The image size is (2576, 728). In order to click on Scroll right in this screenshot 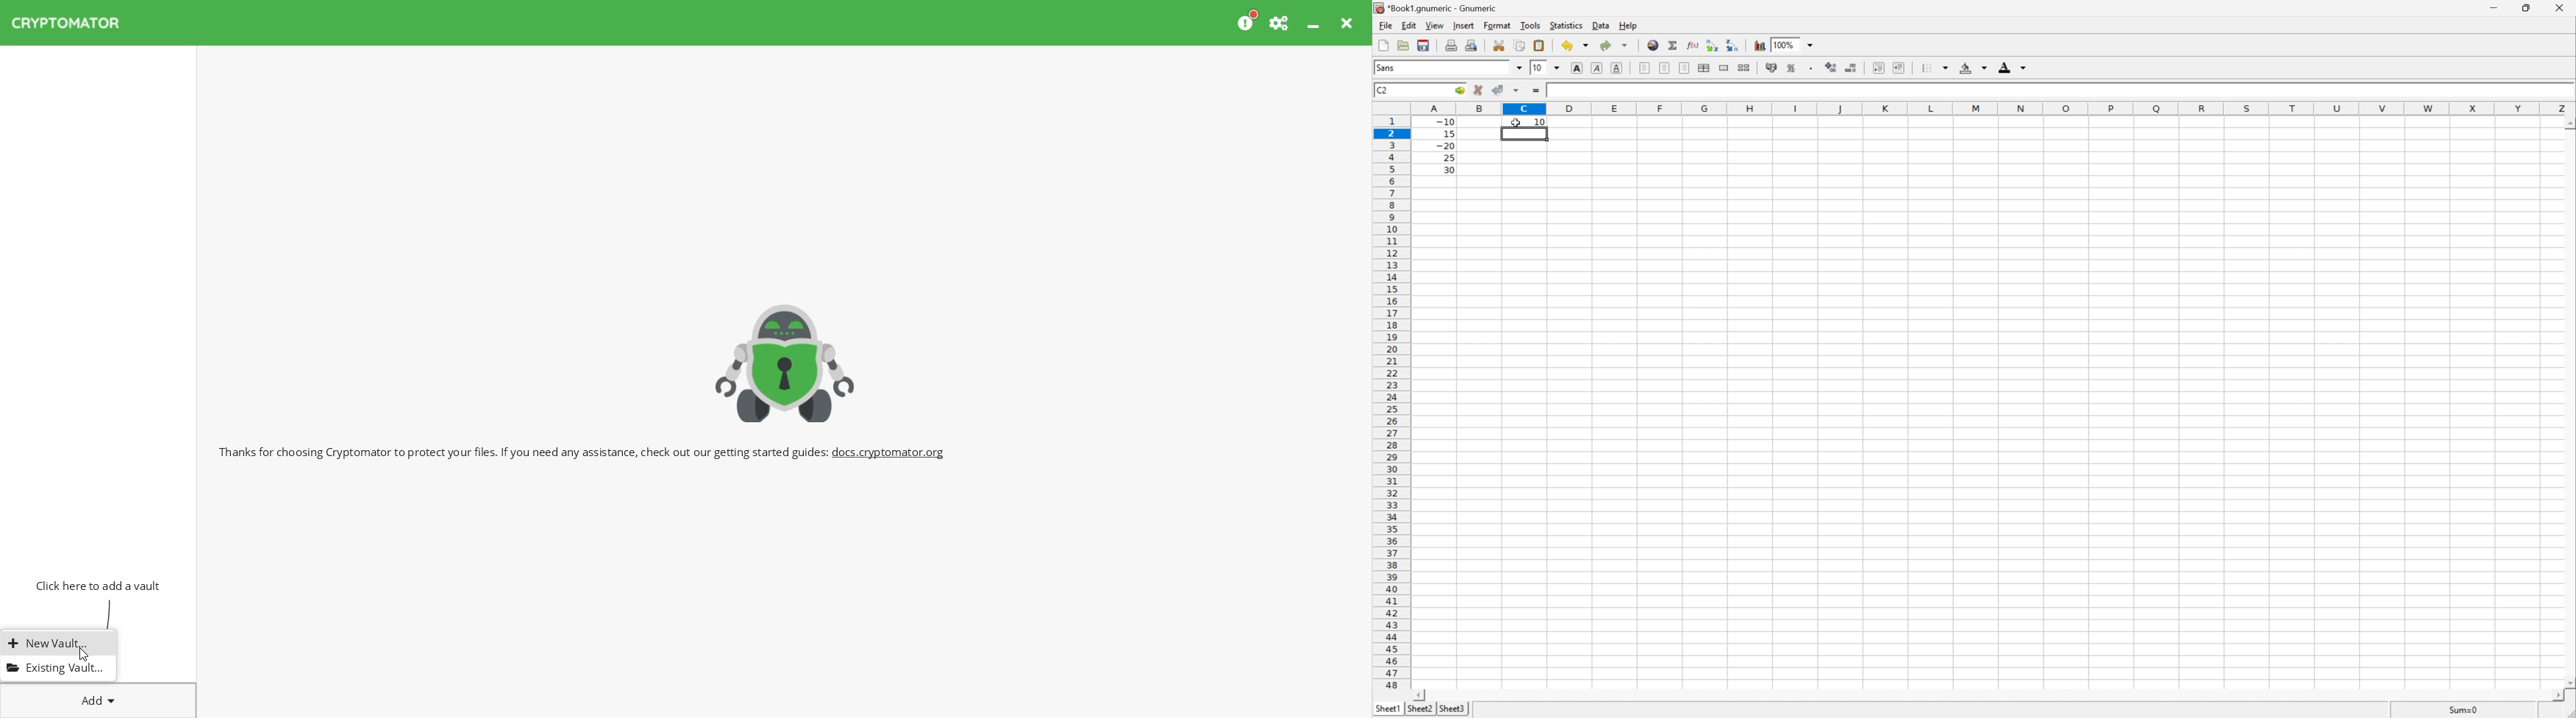, I will do `click(2553, 696)`.